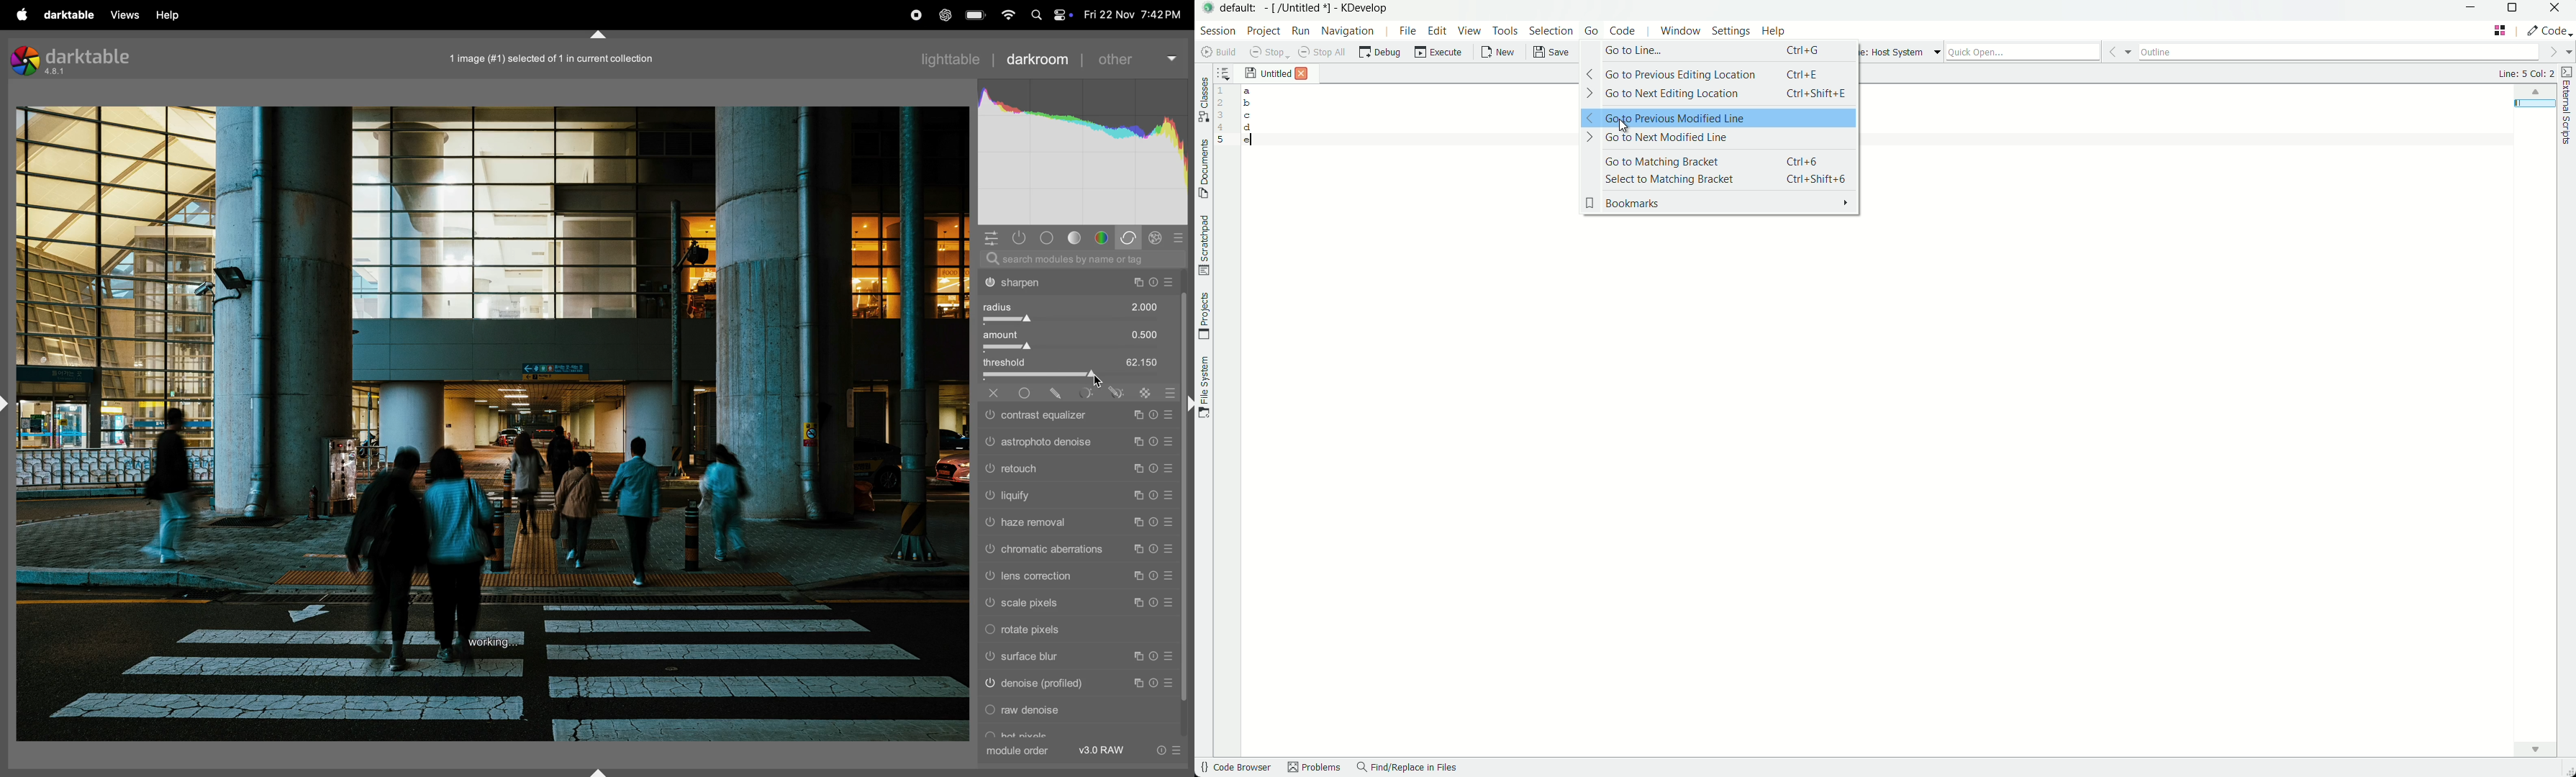  What do you see at coordinates (1077, 577) in the screenshot?
I see `lens correction` at bounding box center [1077, 577].